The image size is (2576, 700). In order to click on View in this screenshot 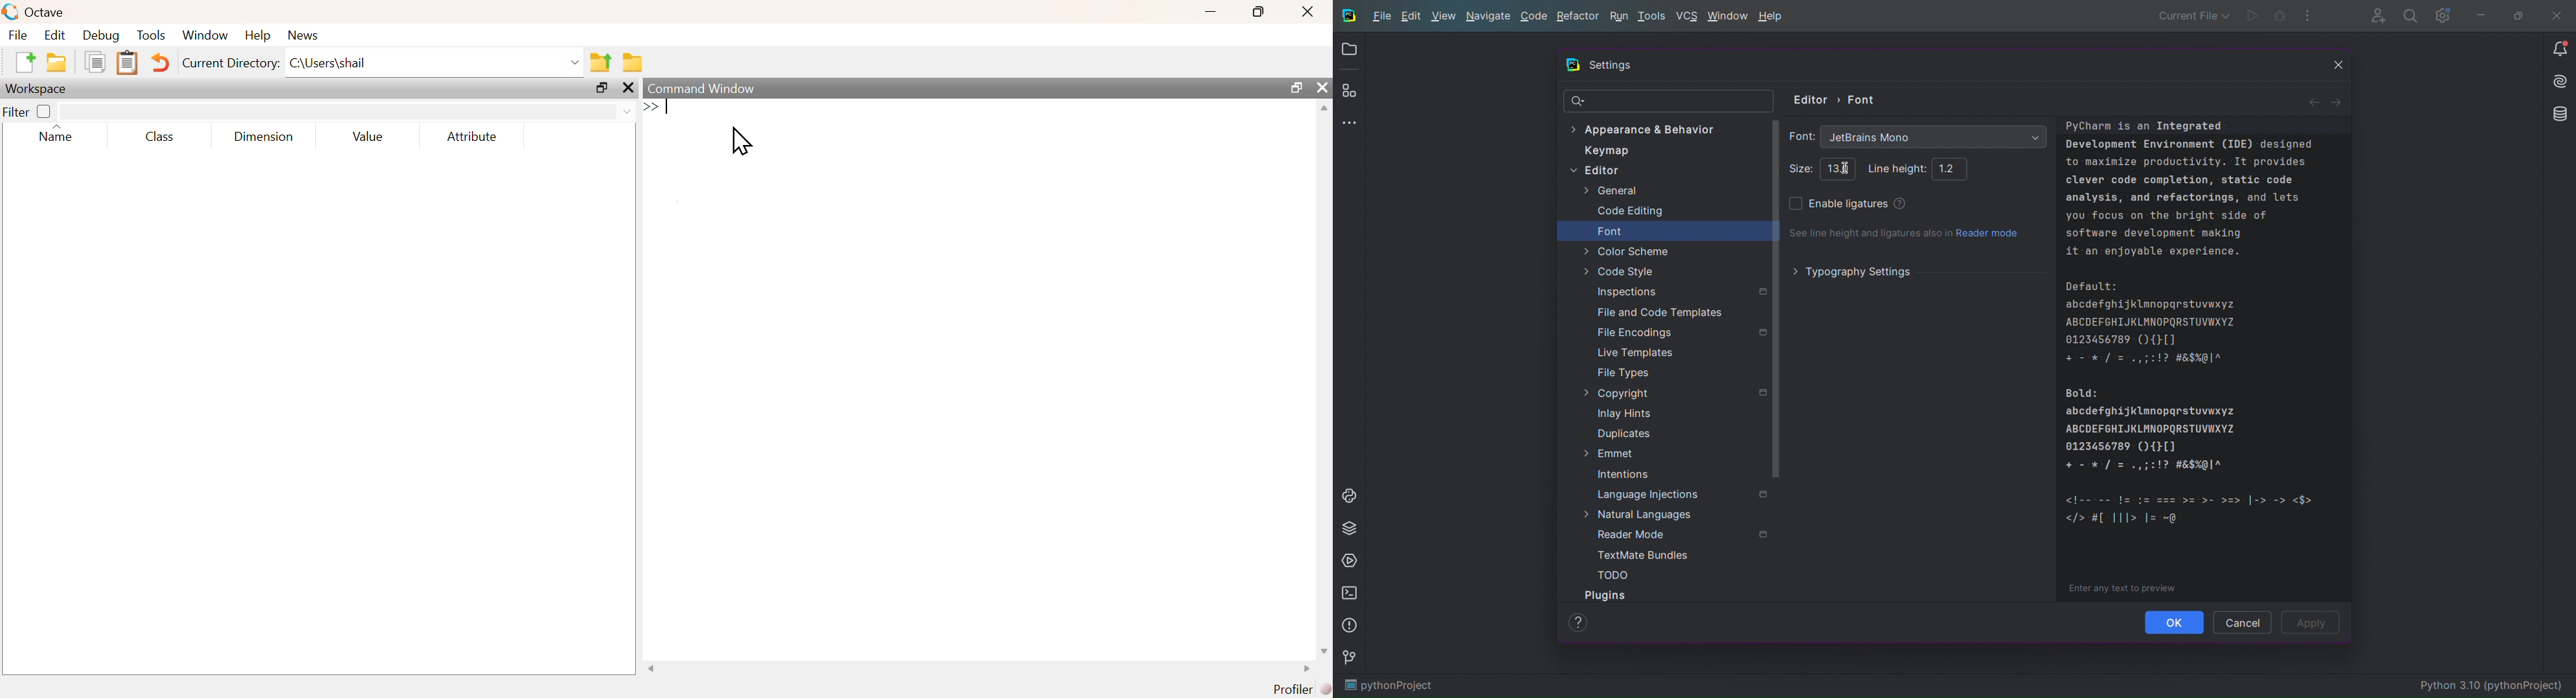, I will do `click(1443, 18)`.